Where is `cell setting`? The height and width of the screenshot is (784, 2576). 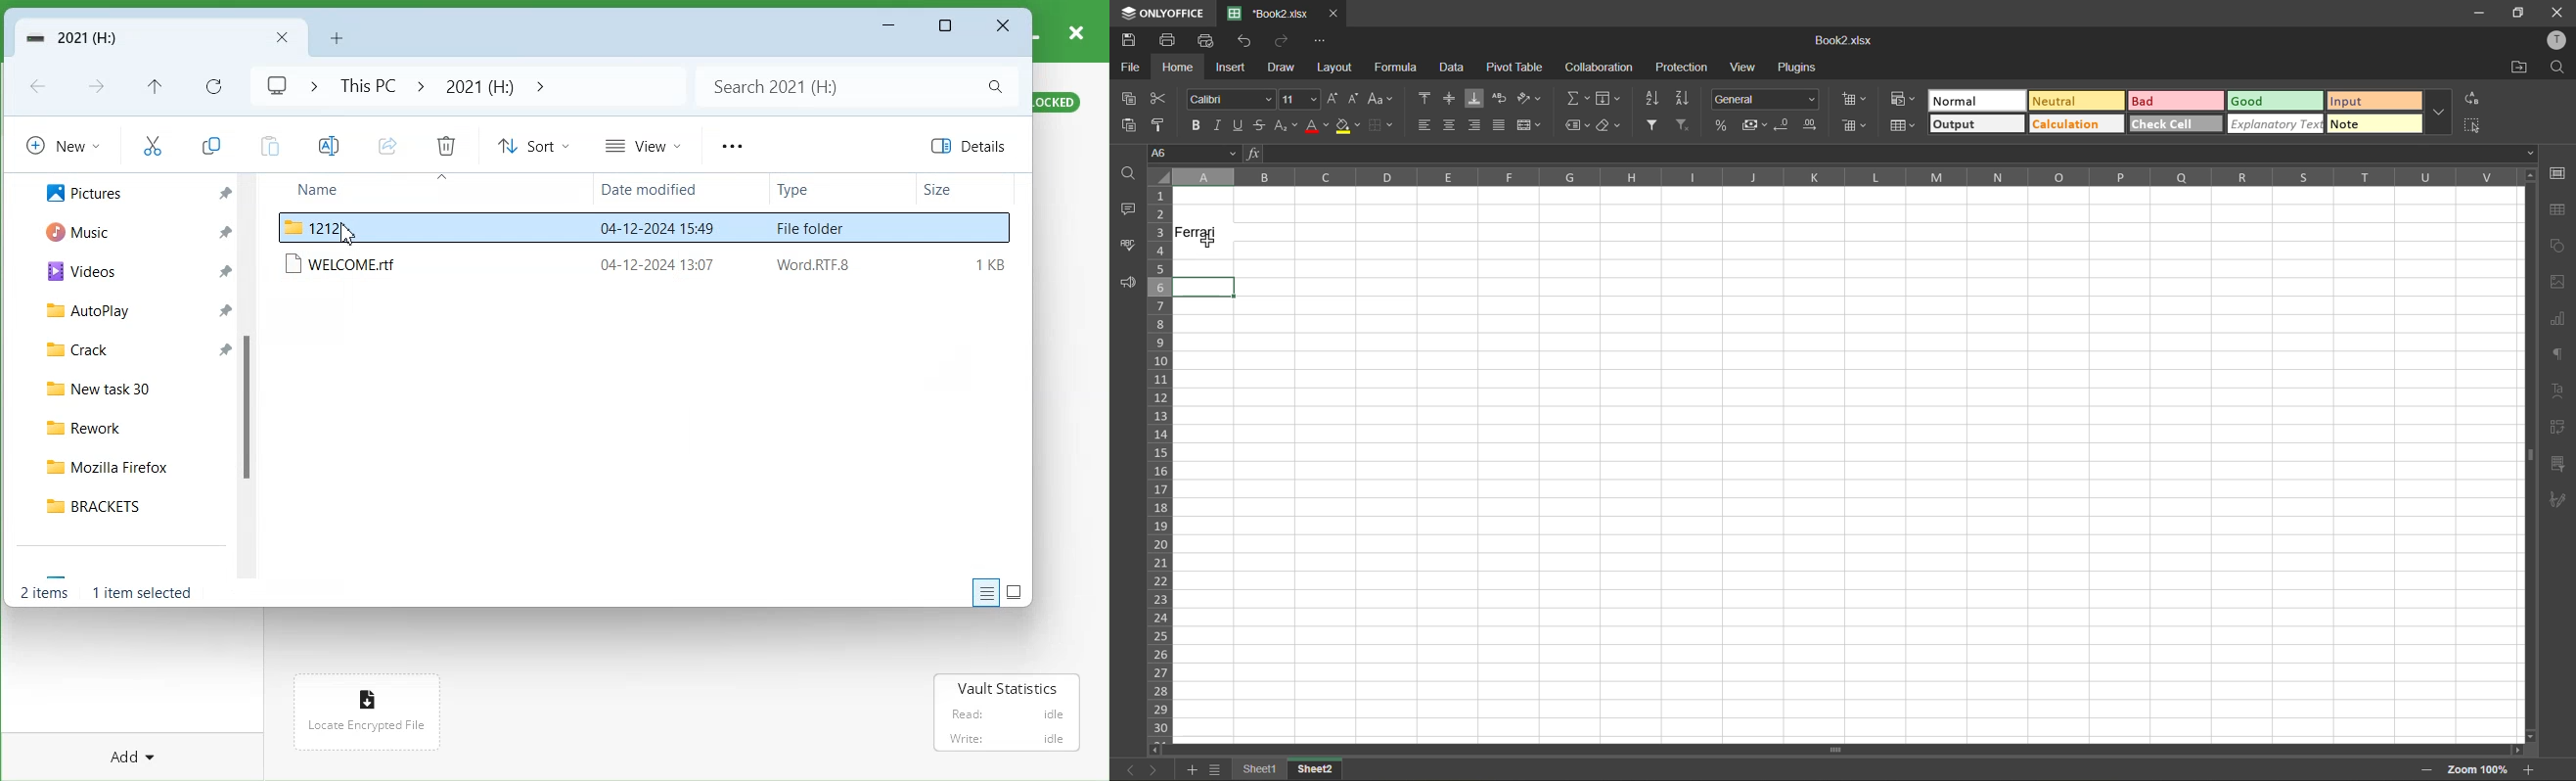
cell setting is located at coordinates (2559, 174).